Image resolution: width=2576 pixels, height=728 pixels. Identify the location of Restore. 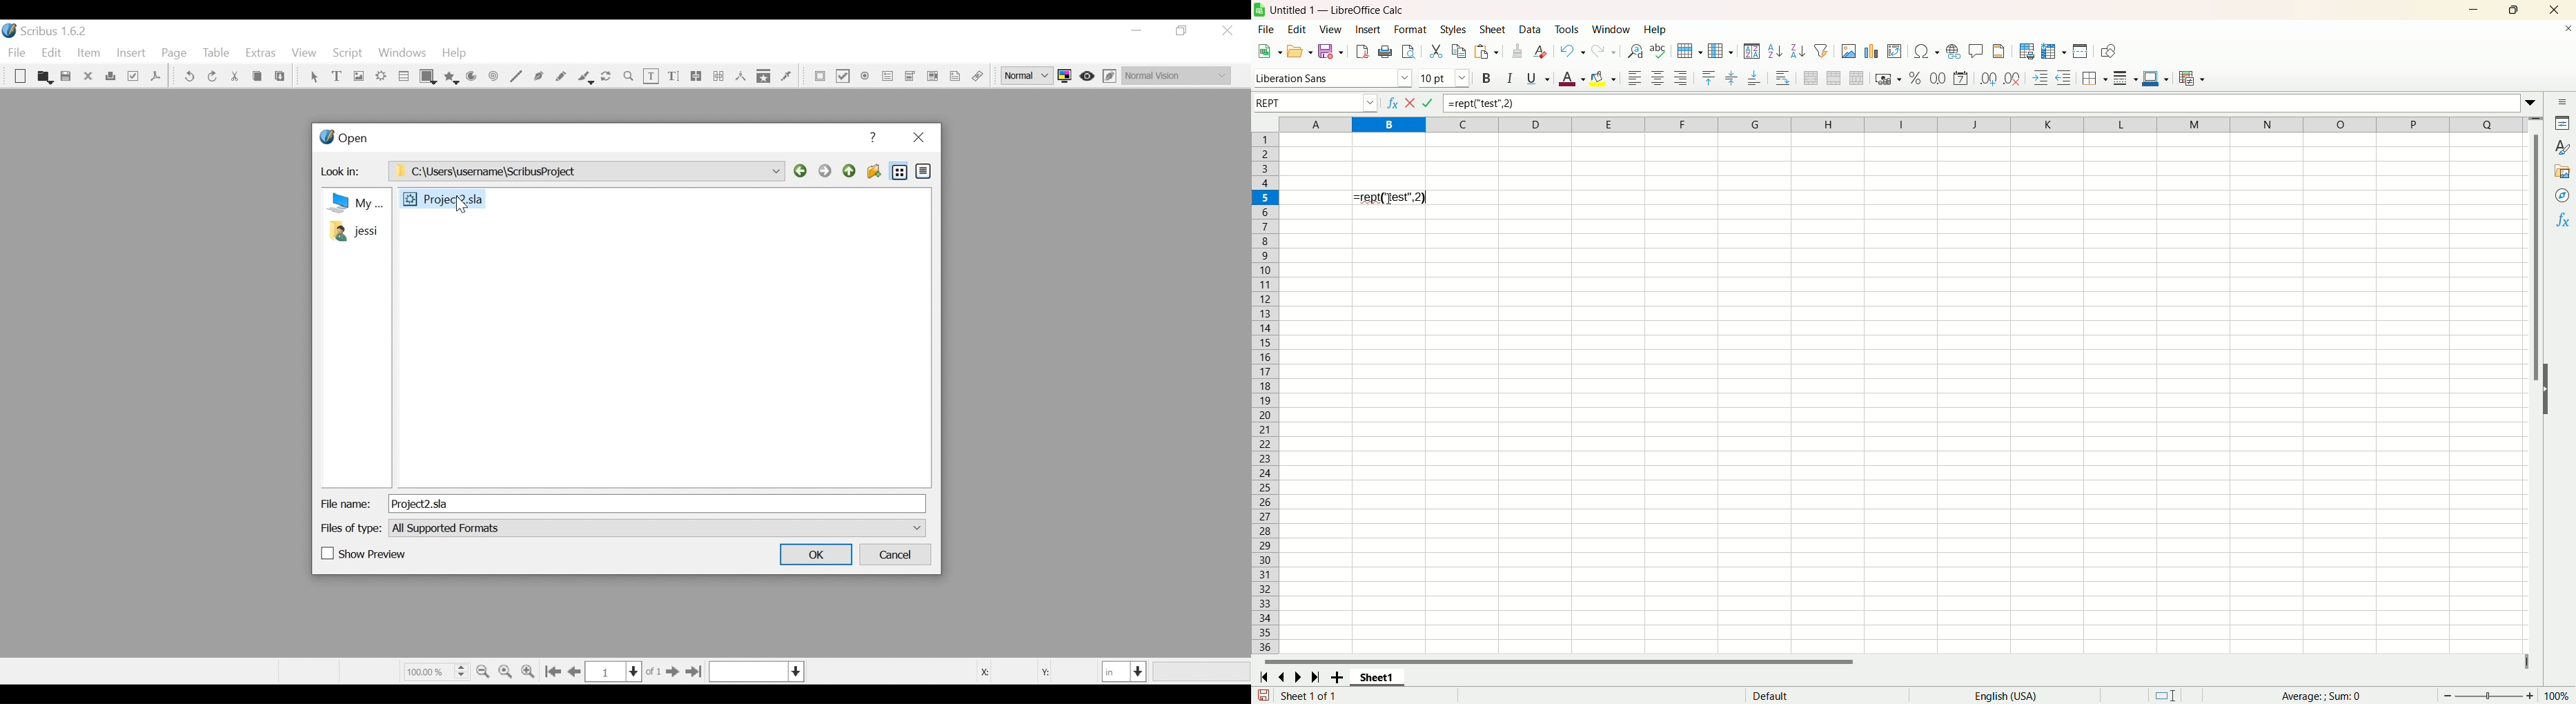
(1183, 31).